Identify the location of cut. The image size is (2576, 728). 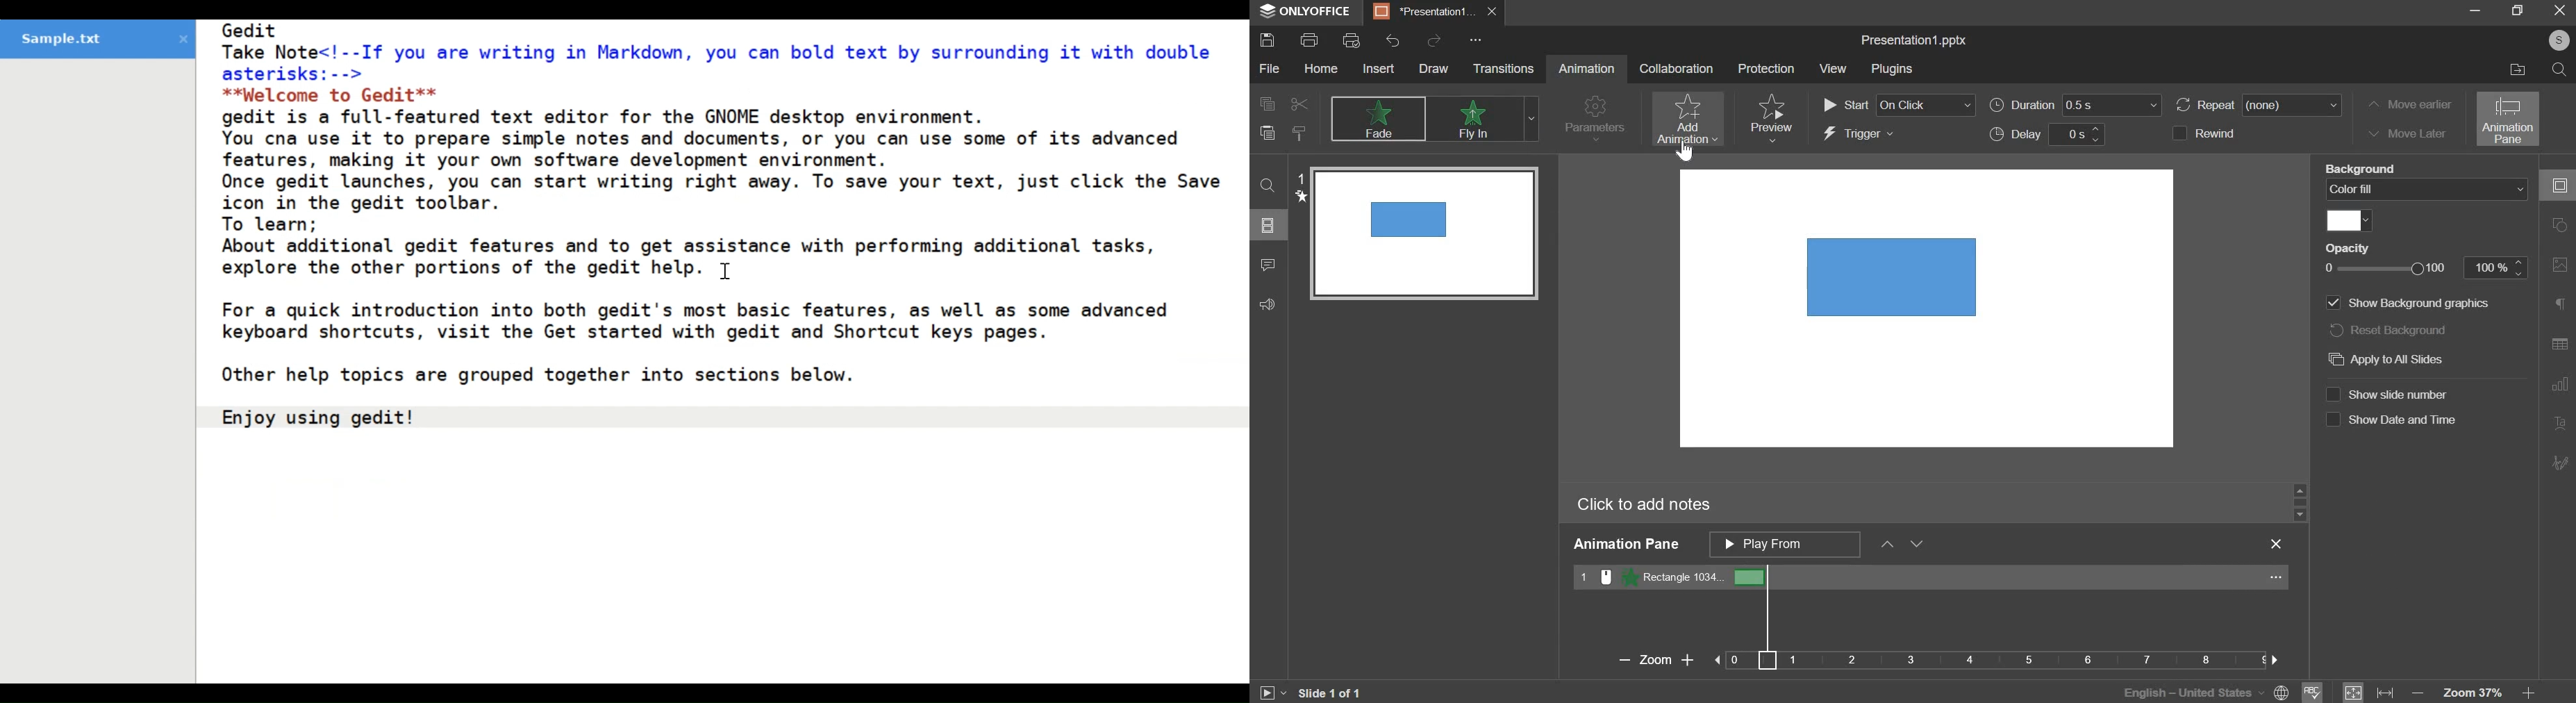
(1300, 104).